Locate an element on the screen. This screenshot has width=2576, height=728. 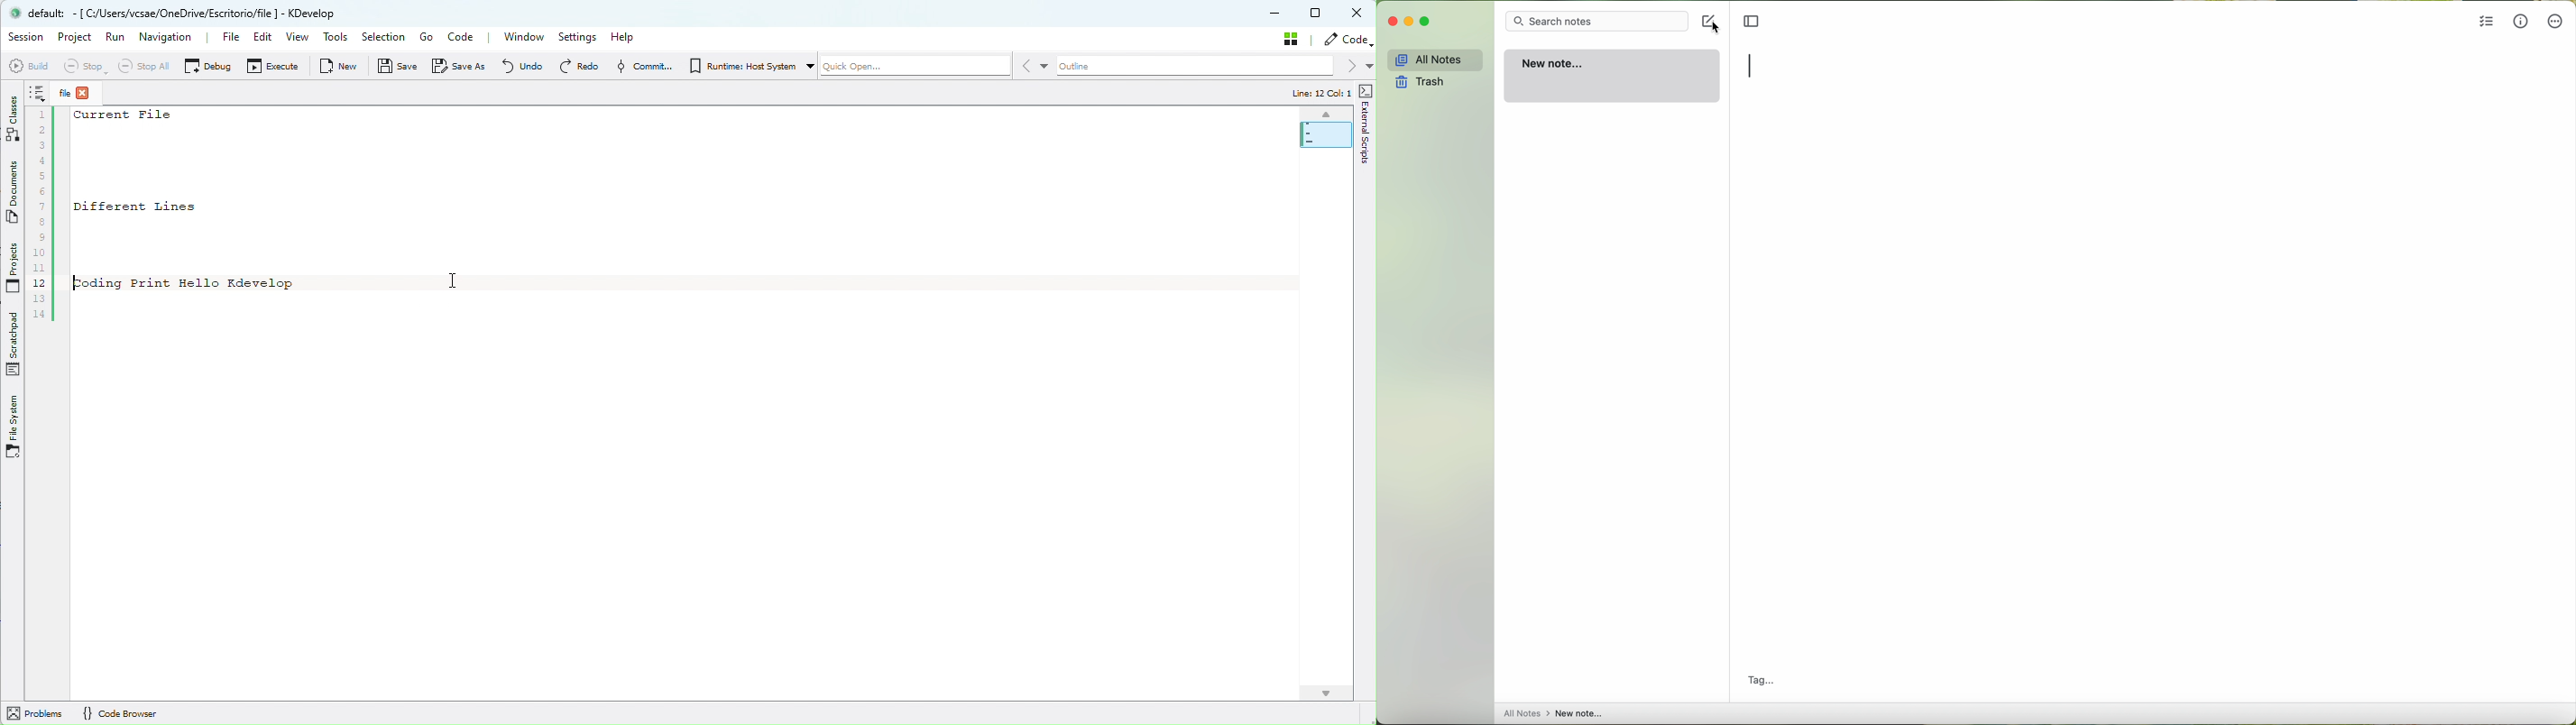
close Simplenote is located at coordinates (1392, 21).